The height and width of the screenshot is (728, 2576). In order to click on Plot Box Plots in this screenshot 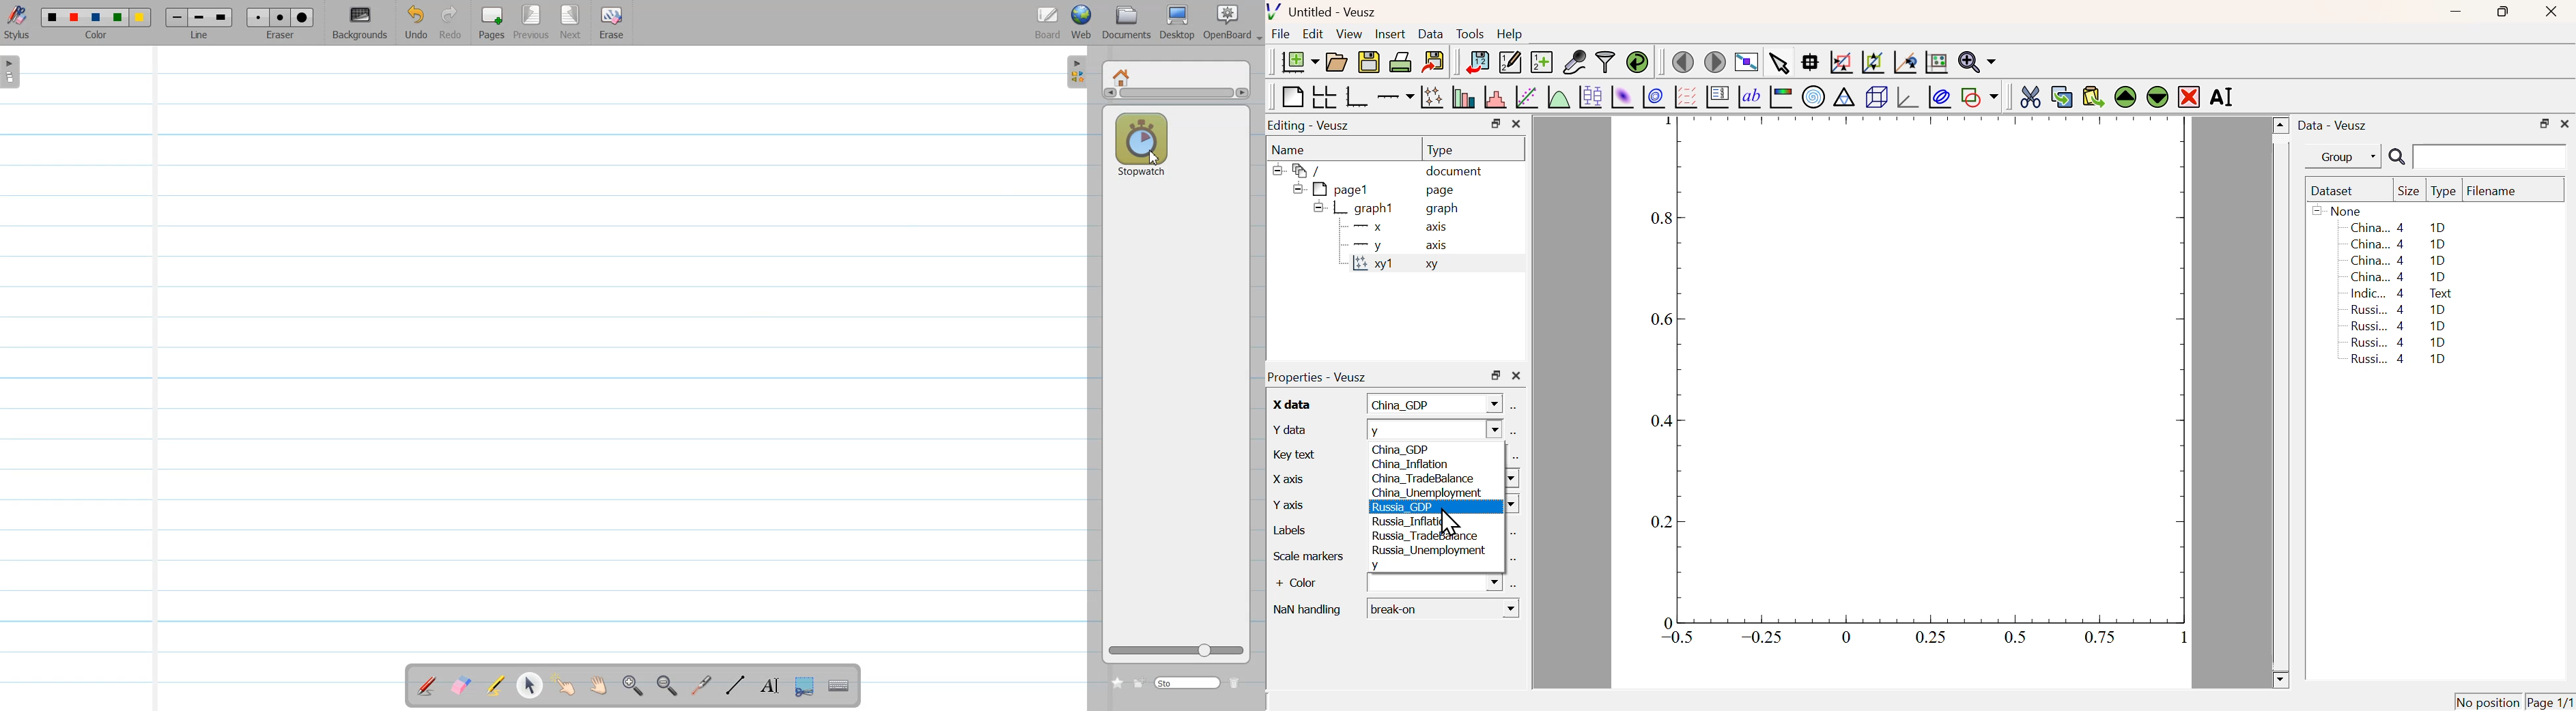, I will do `click(1589, 96)`.